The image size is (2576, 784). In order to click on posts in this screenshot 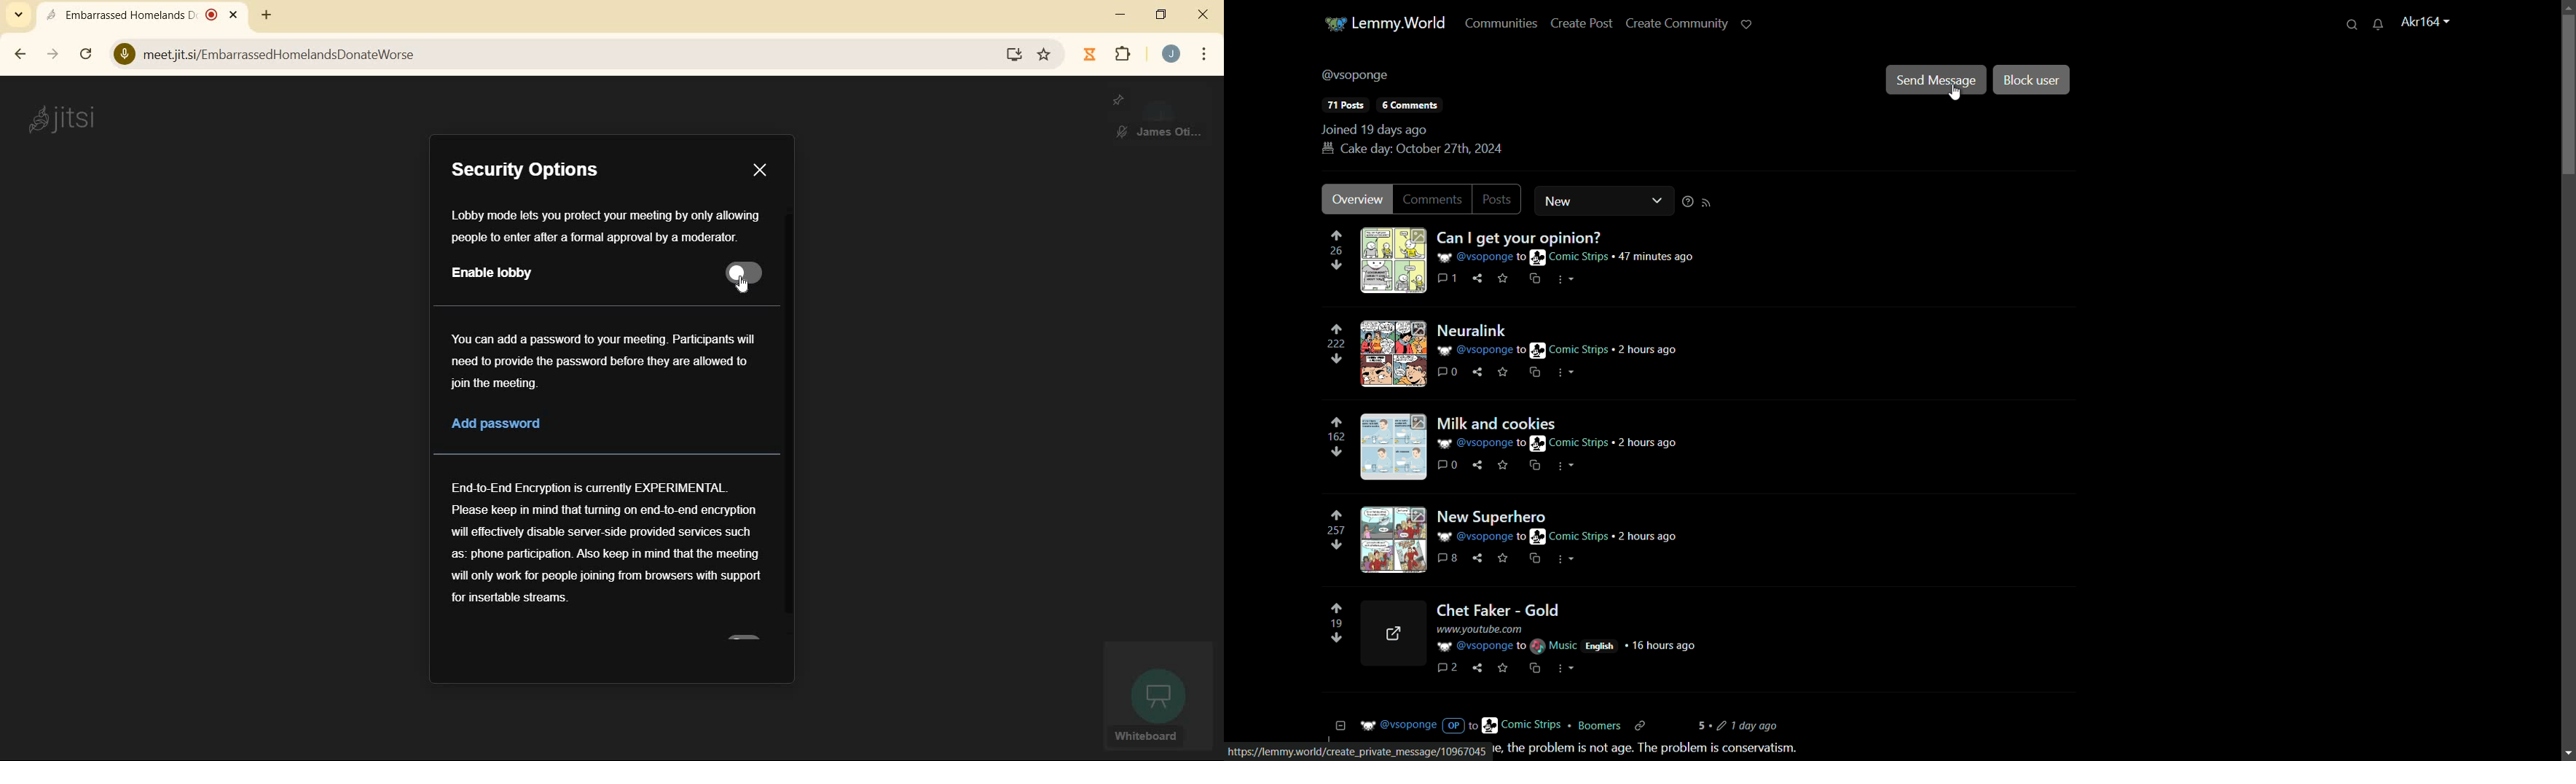, I will do `click(1344, 106)`.